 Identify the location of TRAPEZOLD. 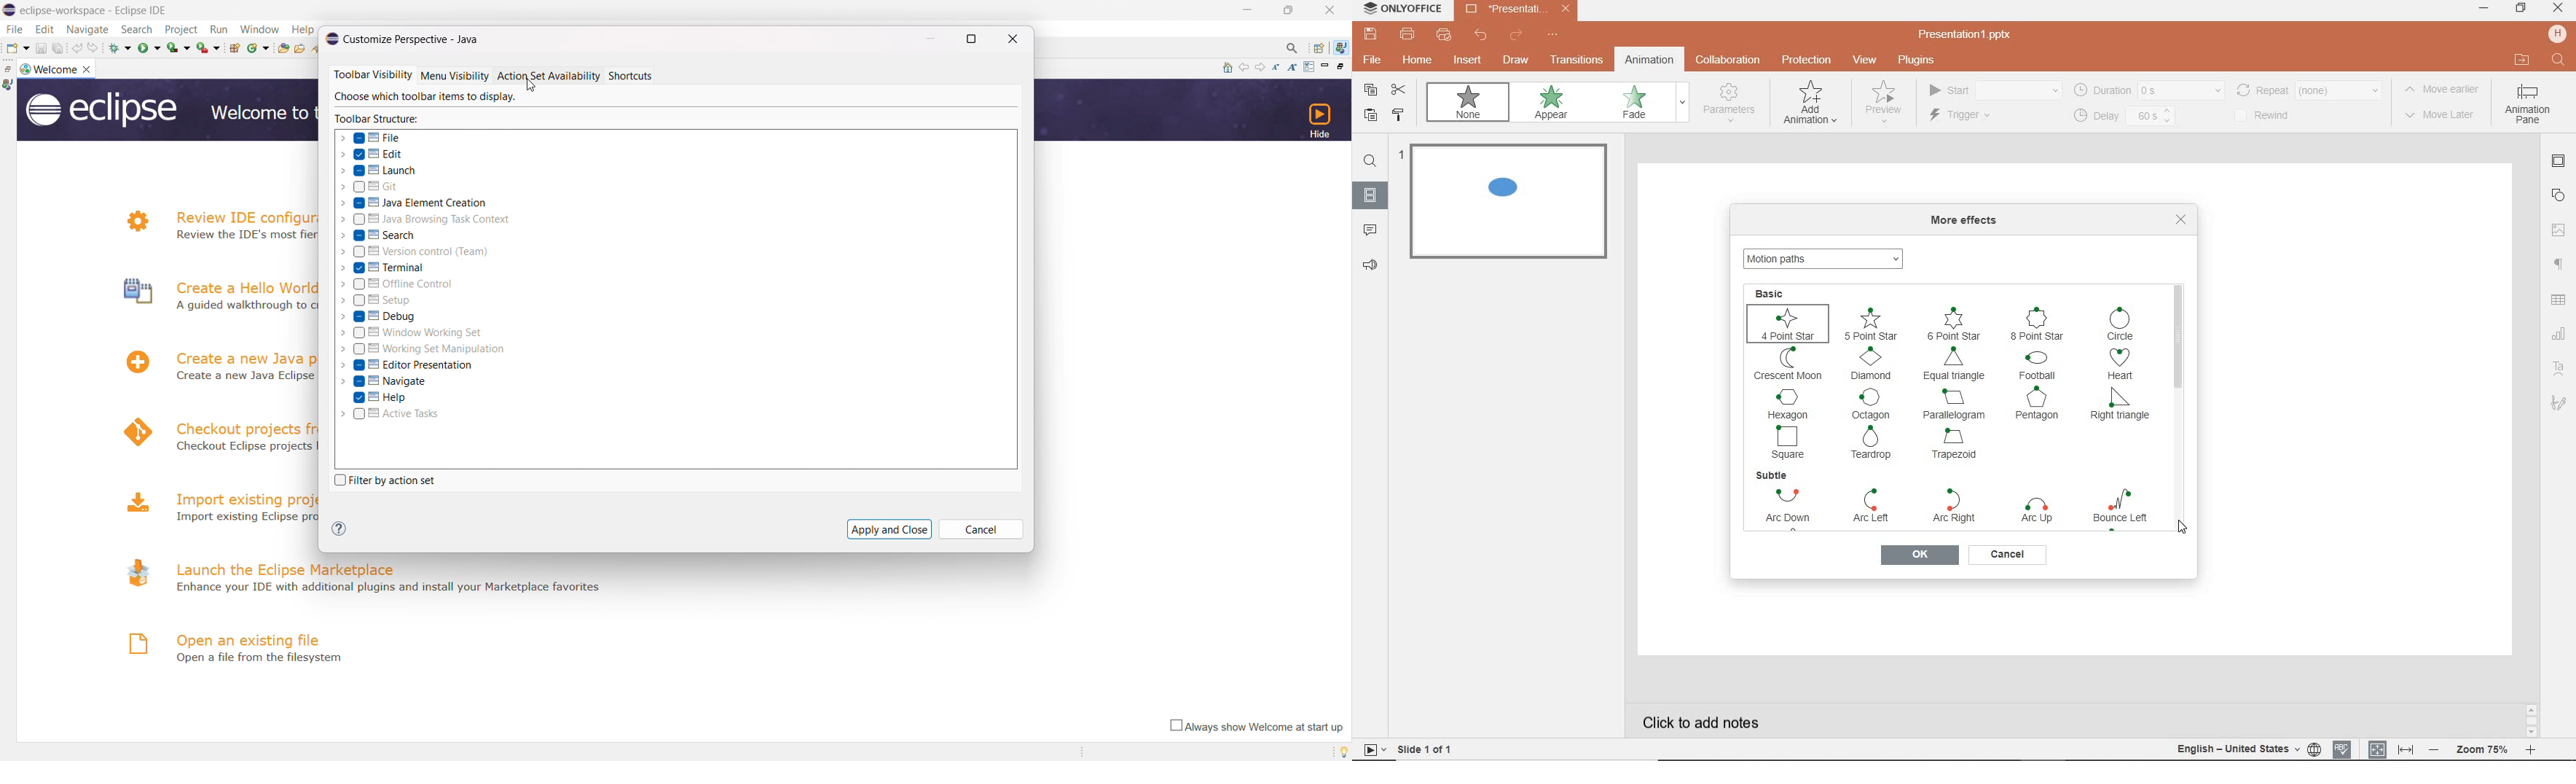
(1956, 448).